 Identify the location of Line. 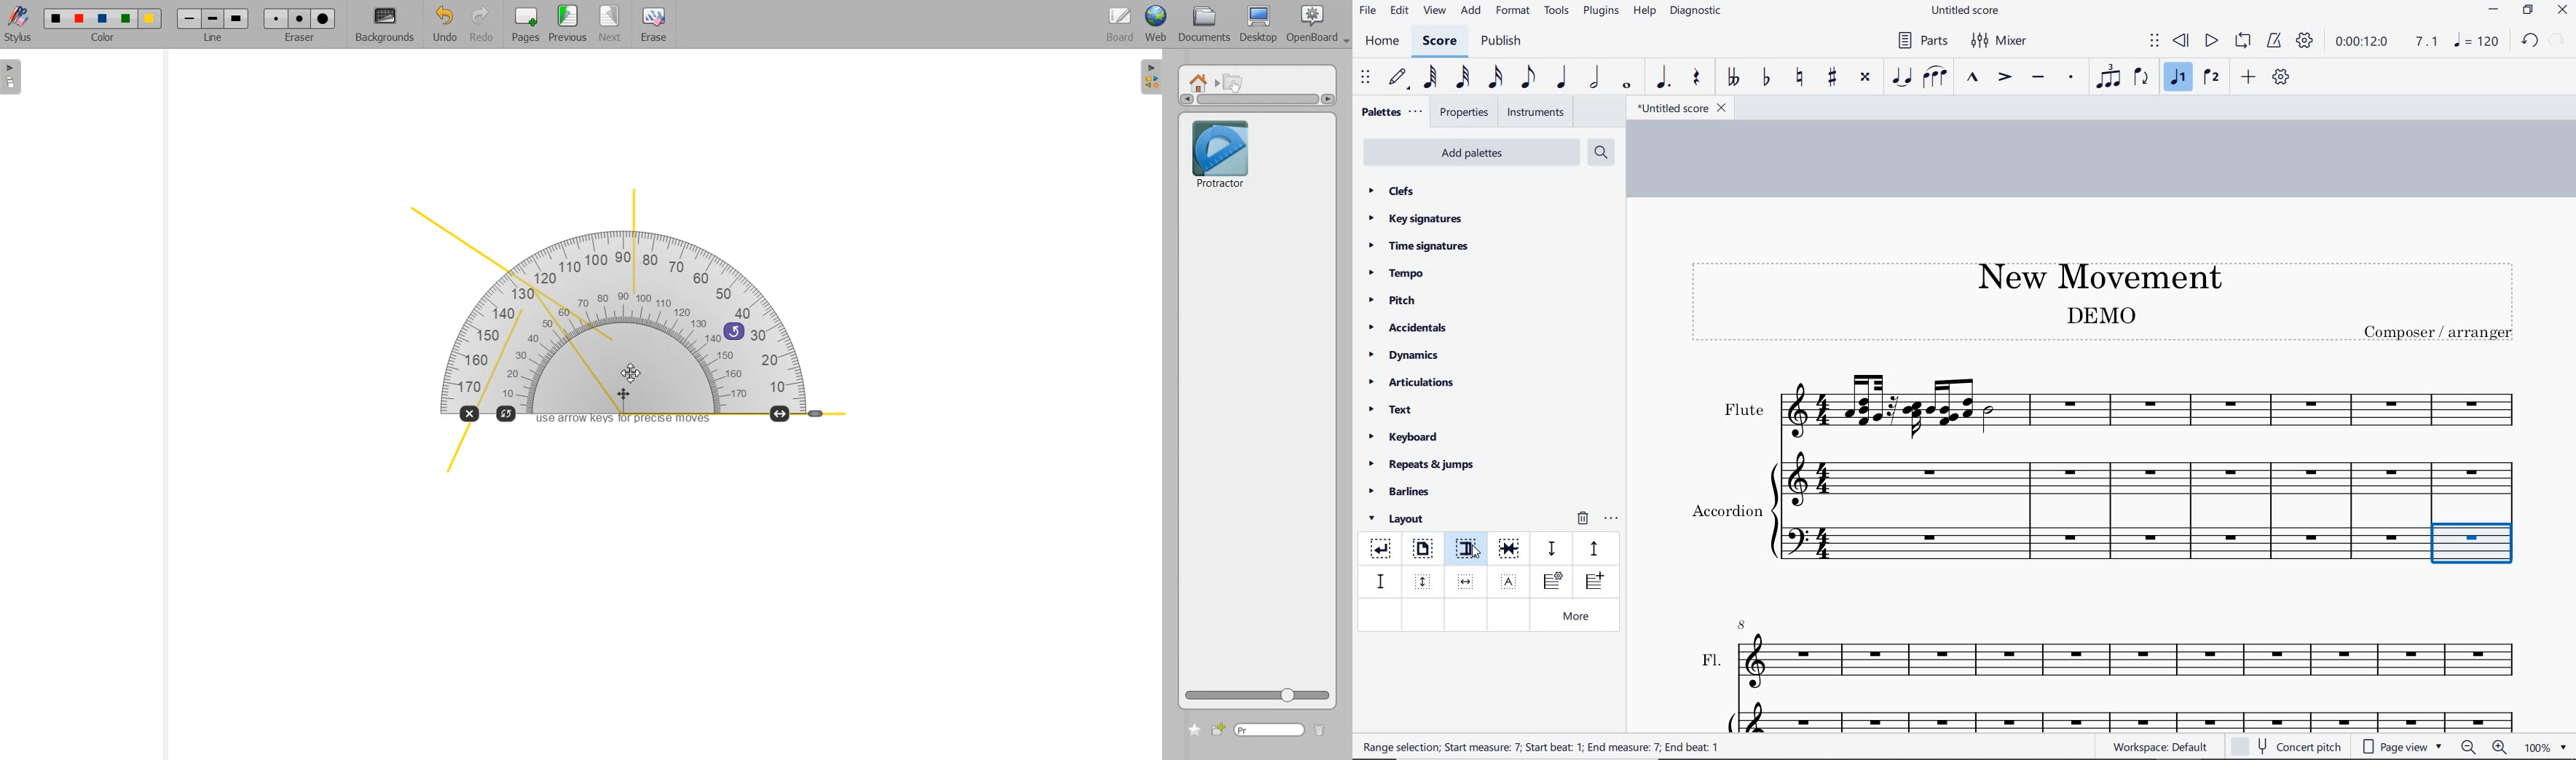
(213, 18).